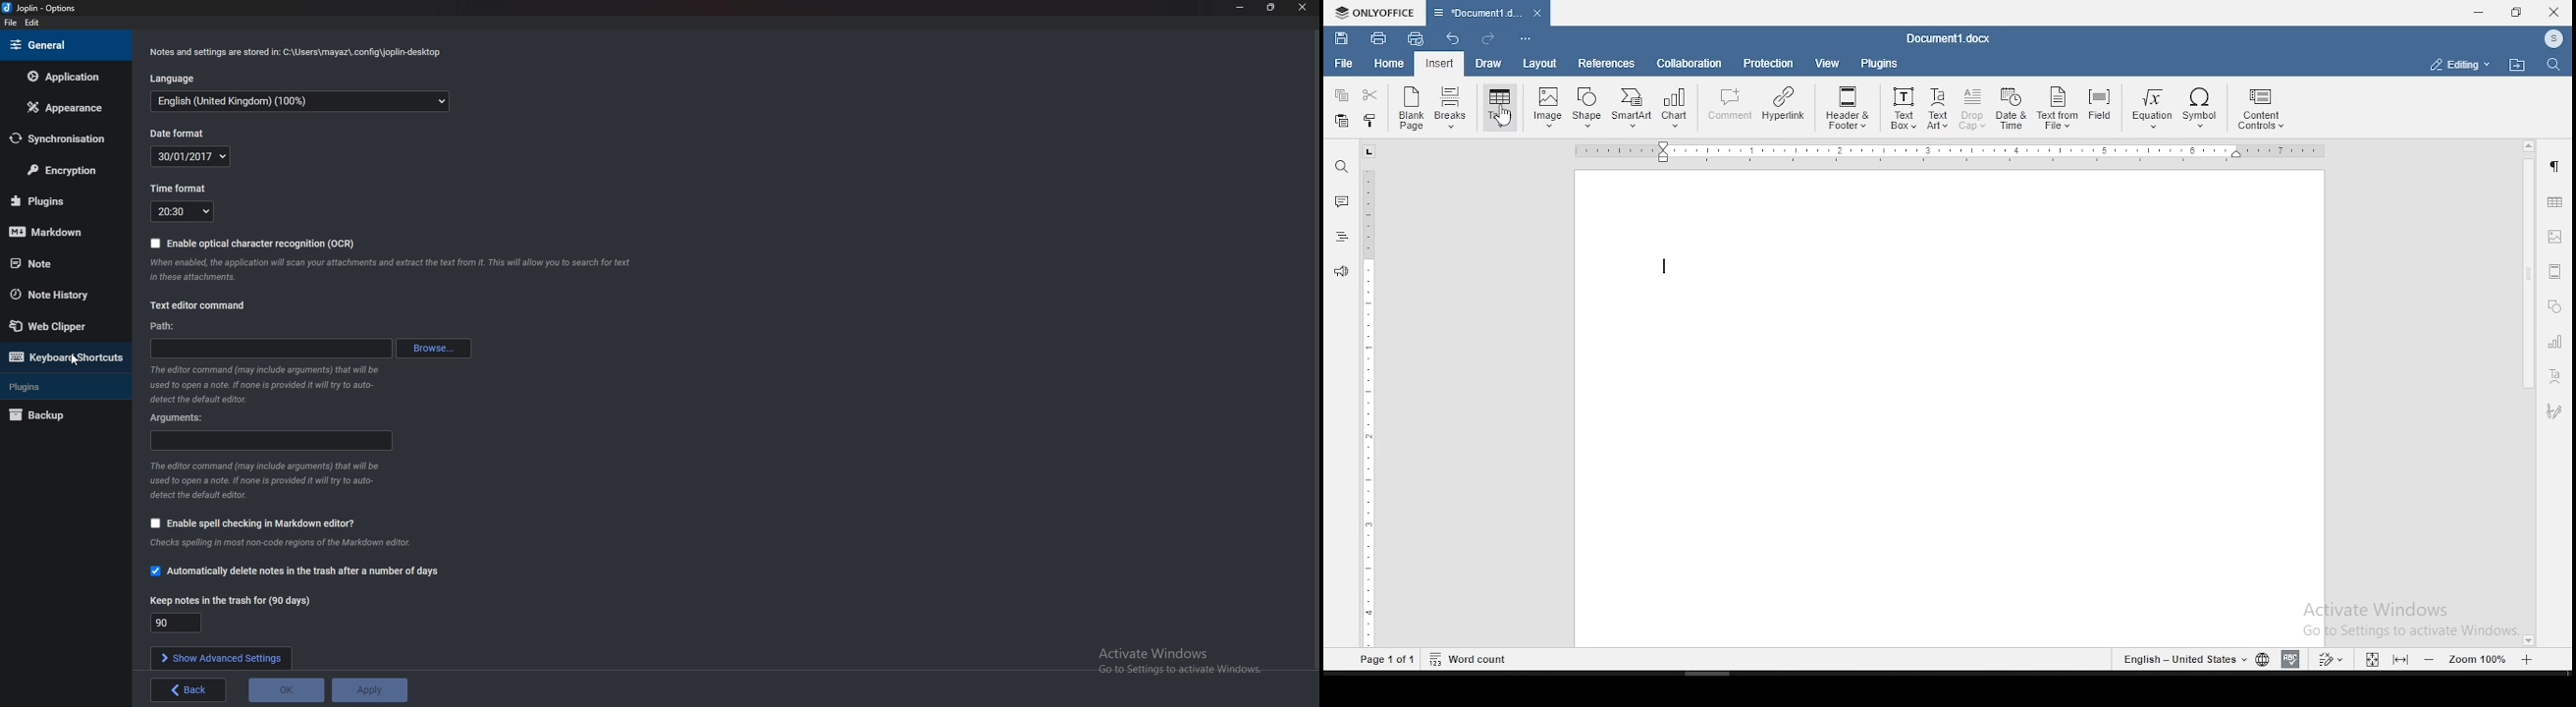 The height and width of the screenshot is (728, 2576). What do you see at coordinates (1605, 64) in the screenshot?
I see `references` at bounding box center [1605, 64].